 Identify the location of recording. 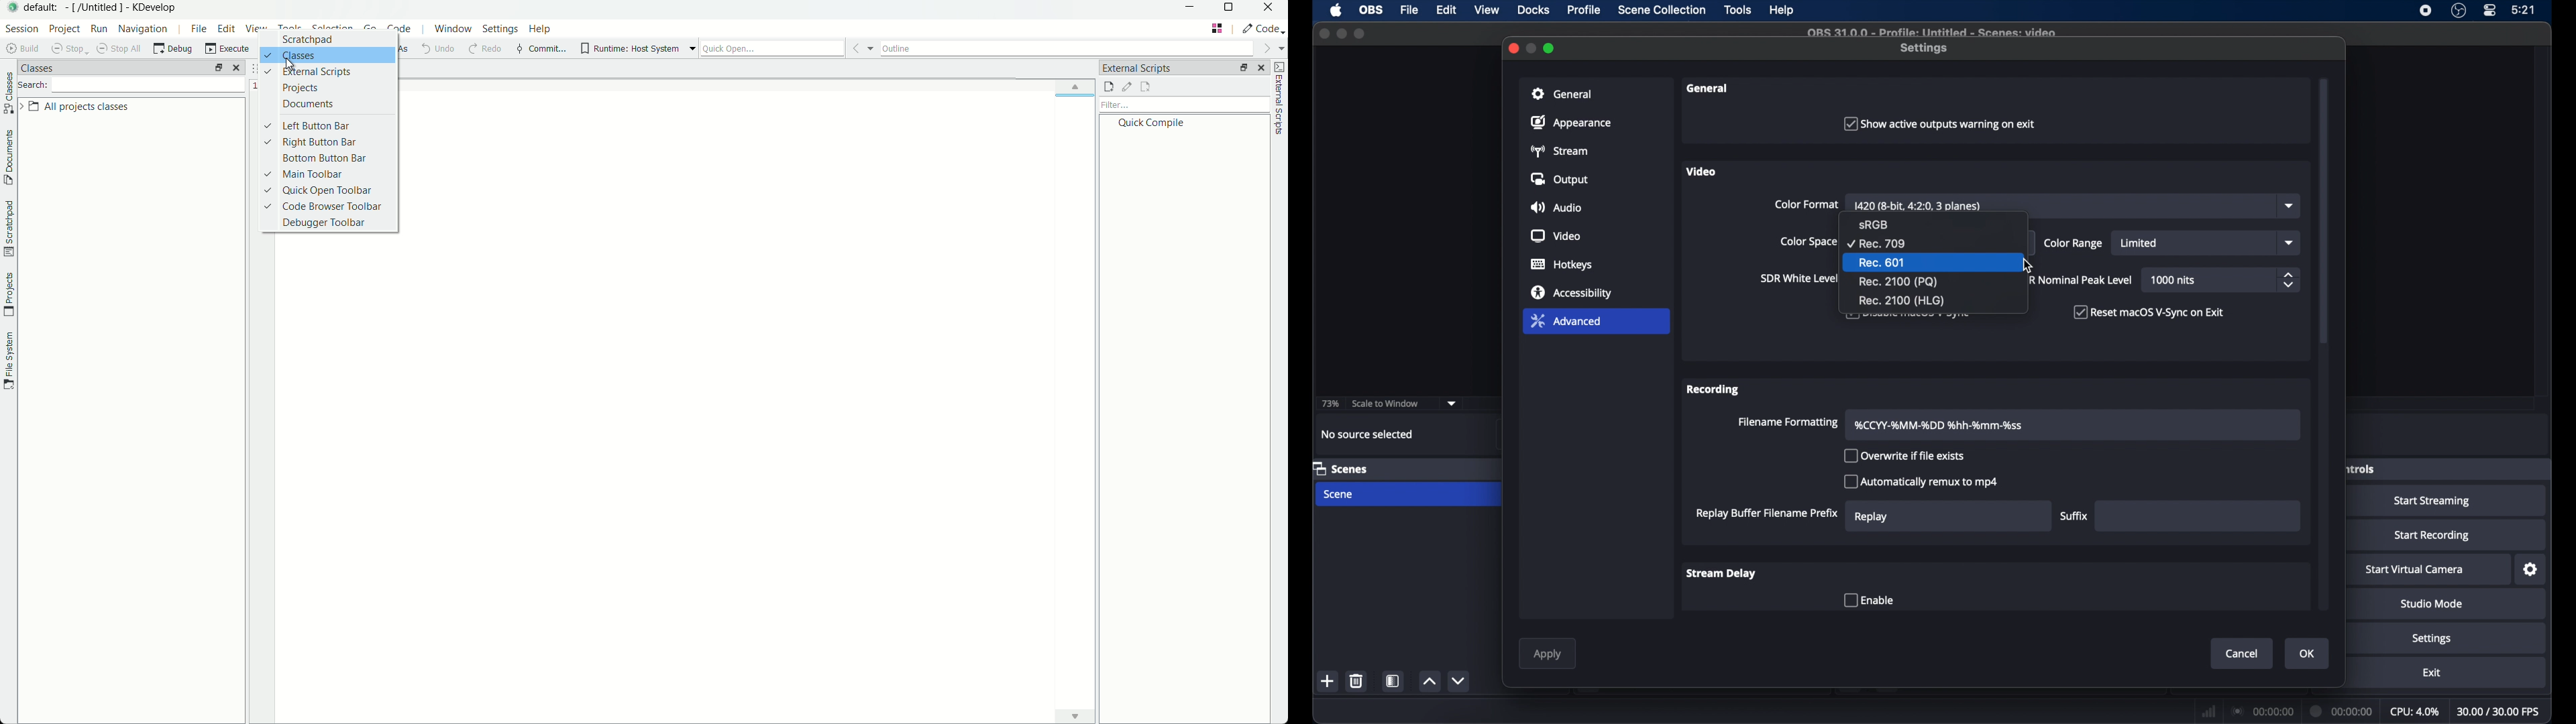
(1714, 389).